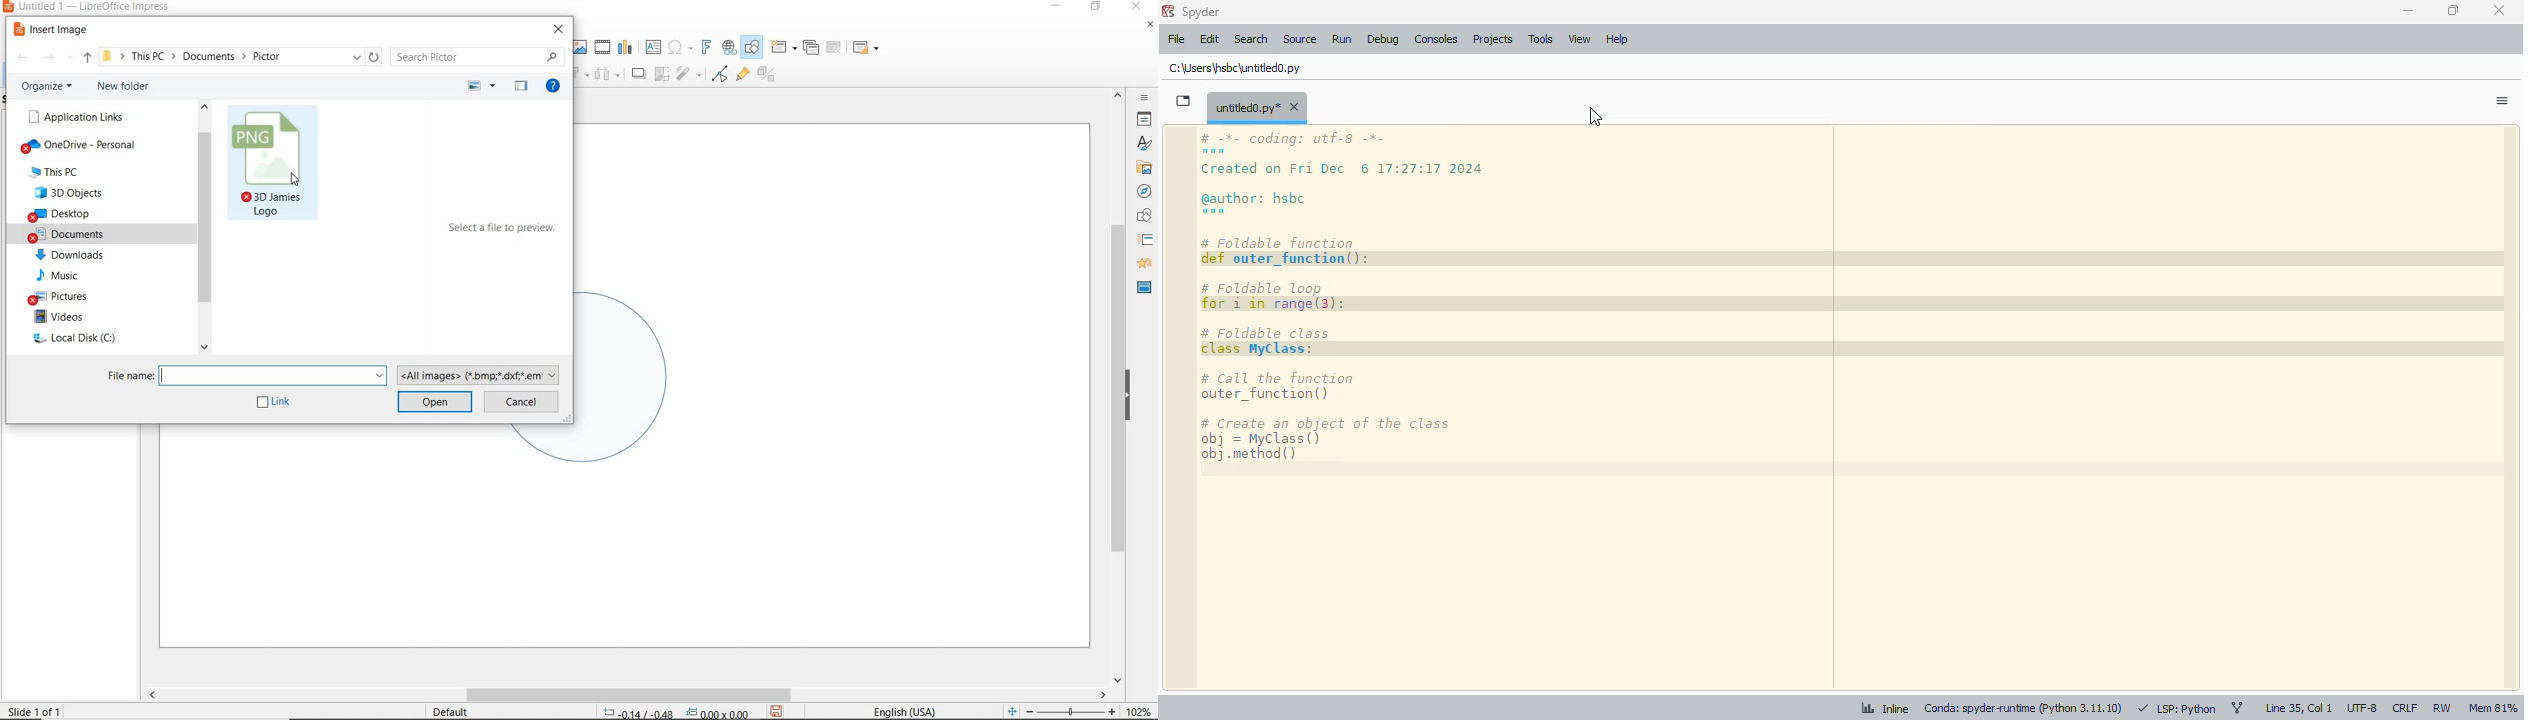 Image resolution: width=2548 pixels, height=728 pixels. What do you see at coordinates (1176, 39) in the screenshot?
I see `file` at bounding box center [1176, 39].